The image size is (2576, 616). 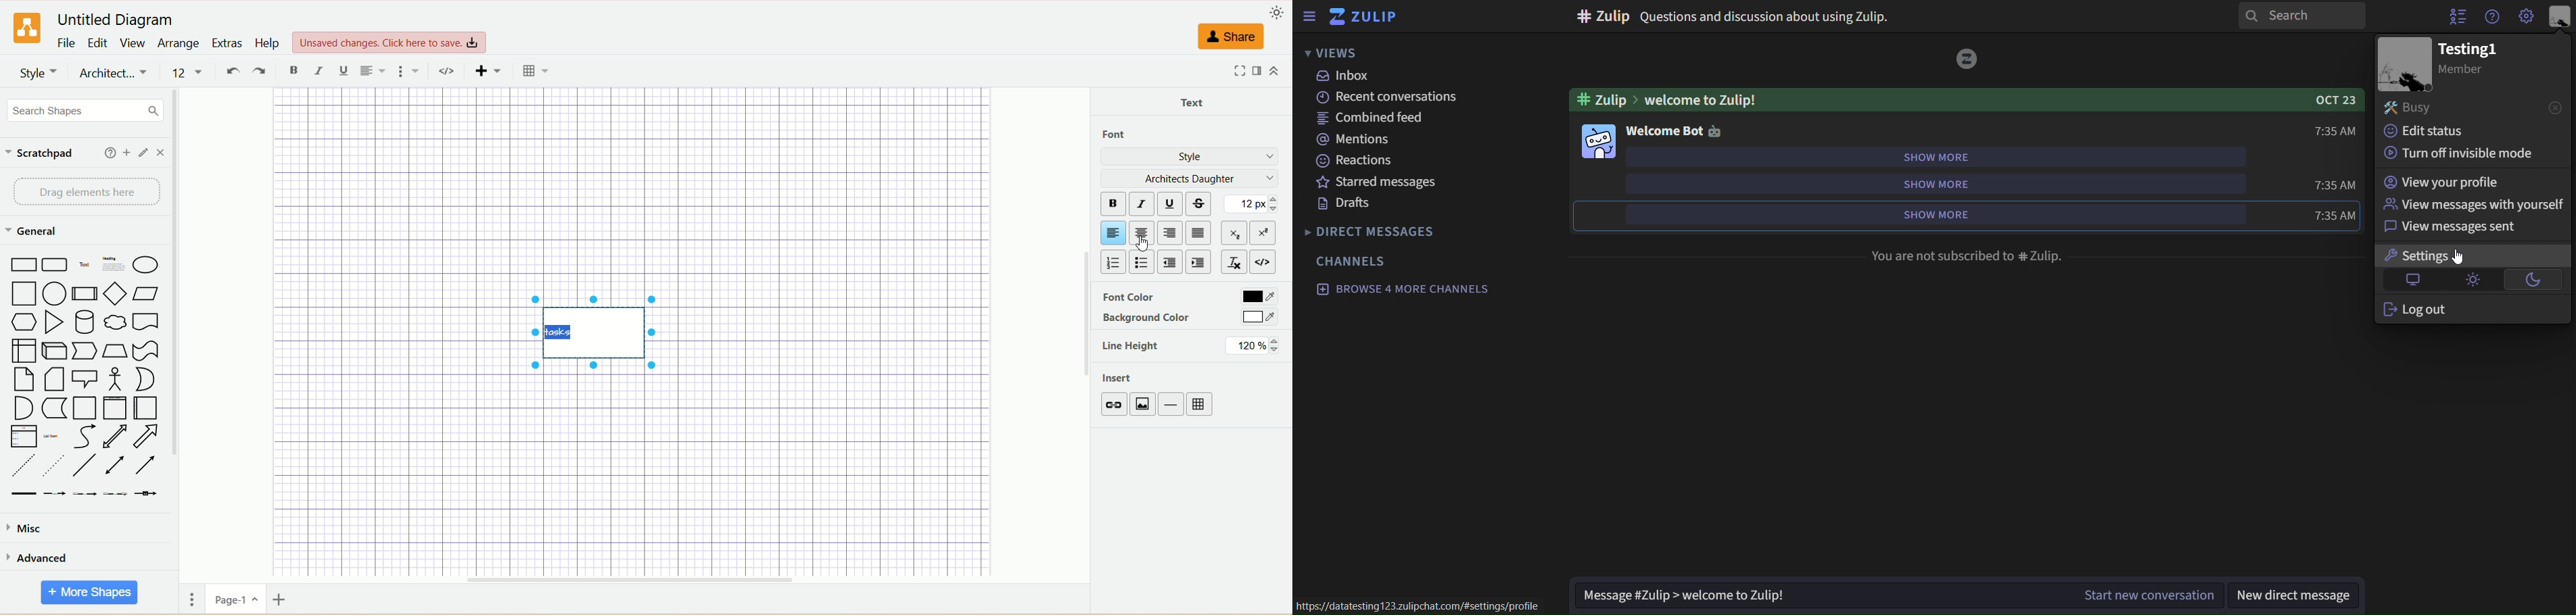 What do you see at coordinates (39, 560) in the screenshot?
I see `advanced` at bounding box center [39, 560].